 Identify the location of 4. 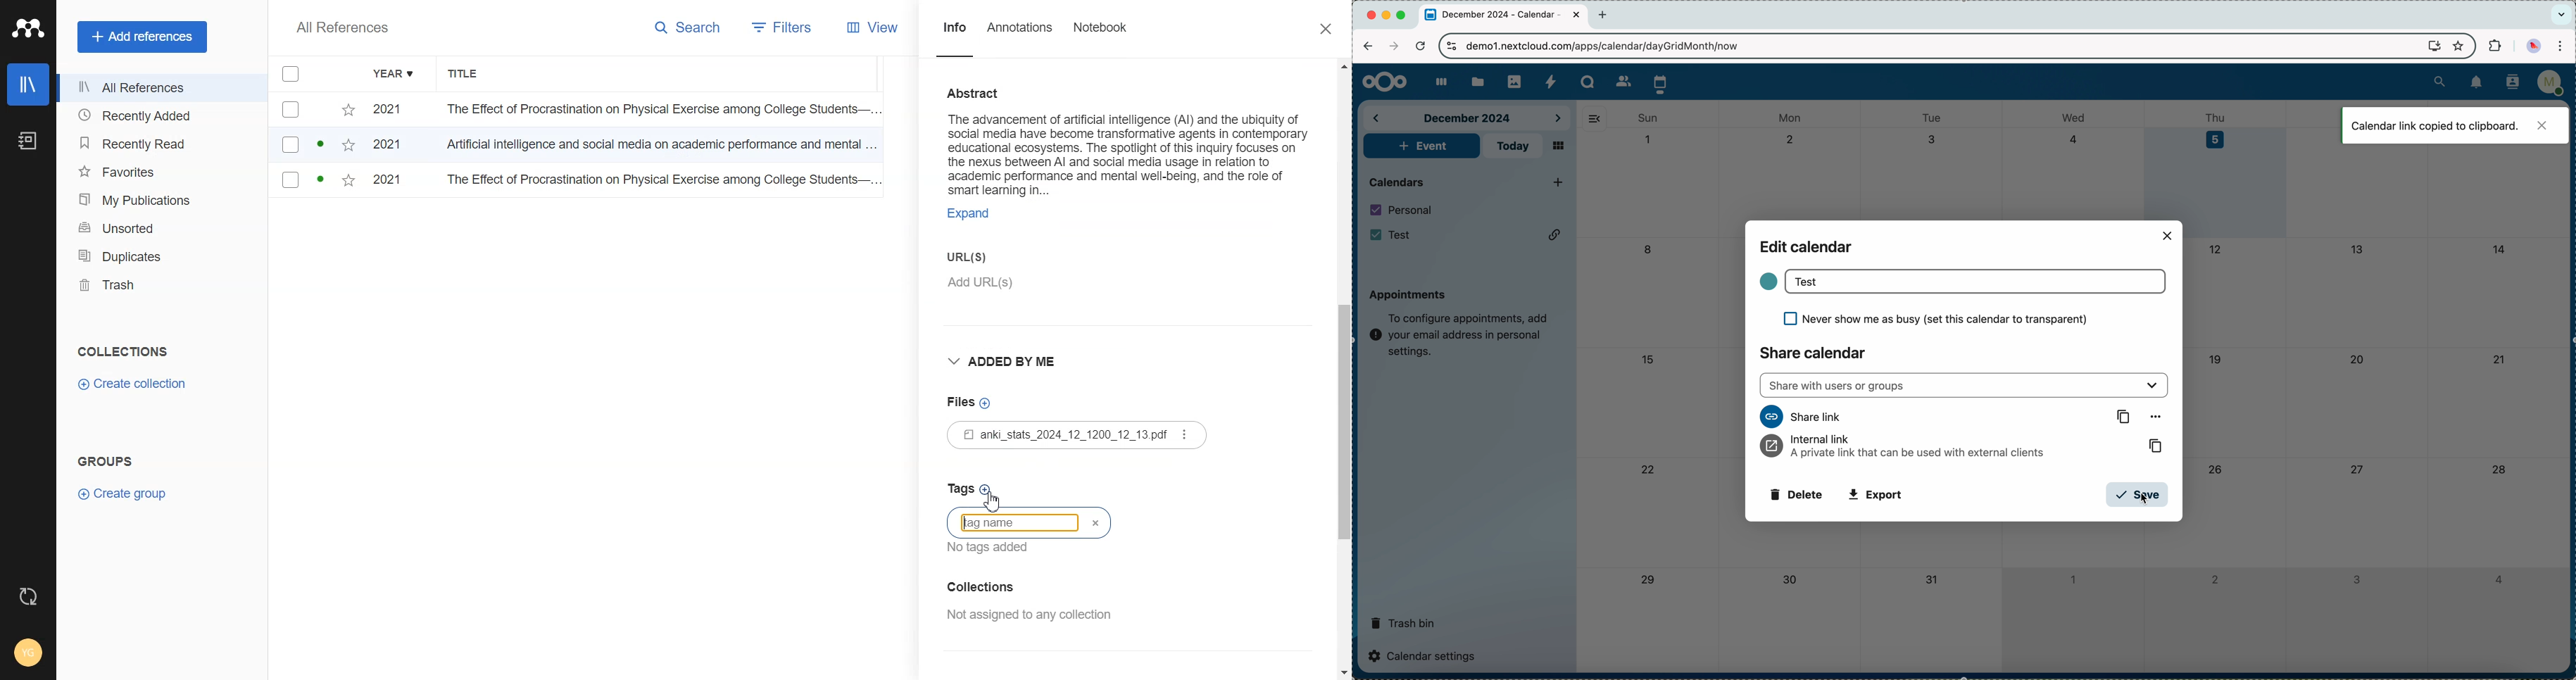
(2074, 139).